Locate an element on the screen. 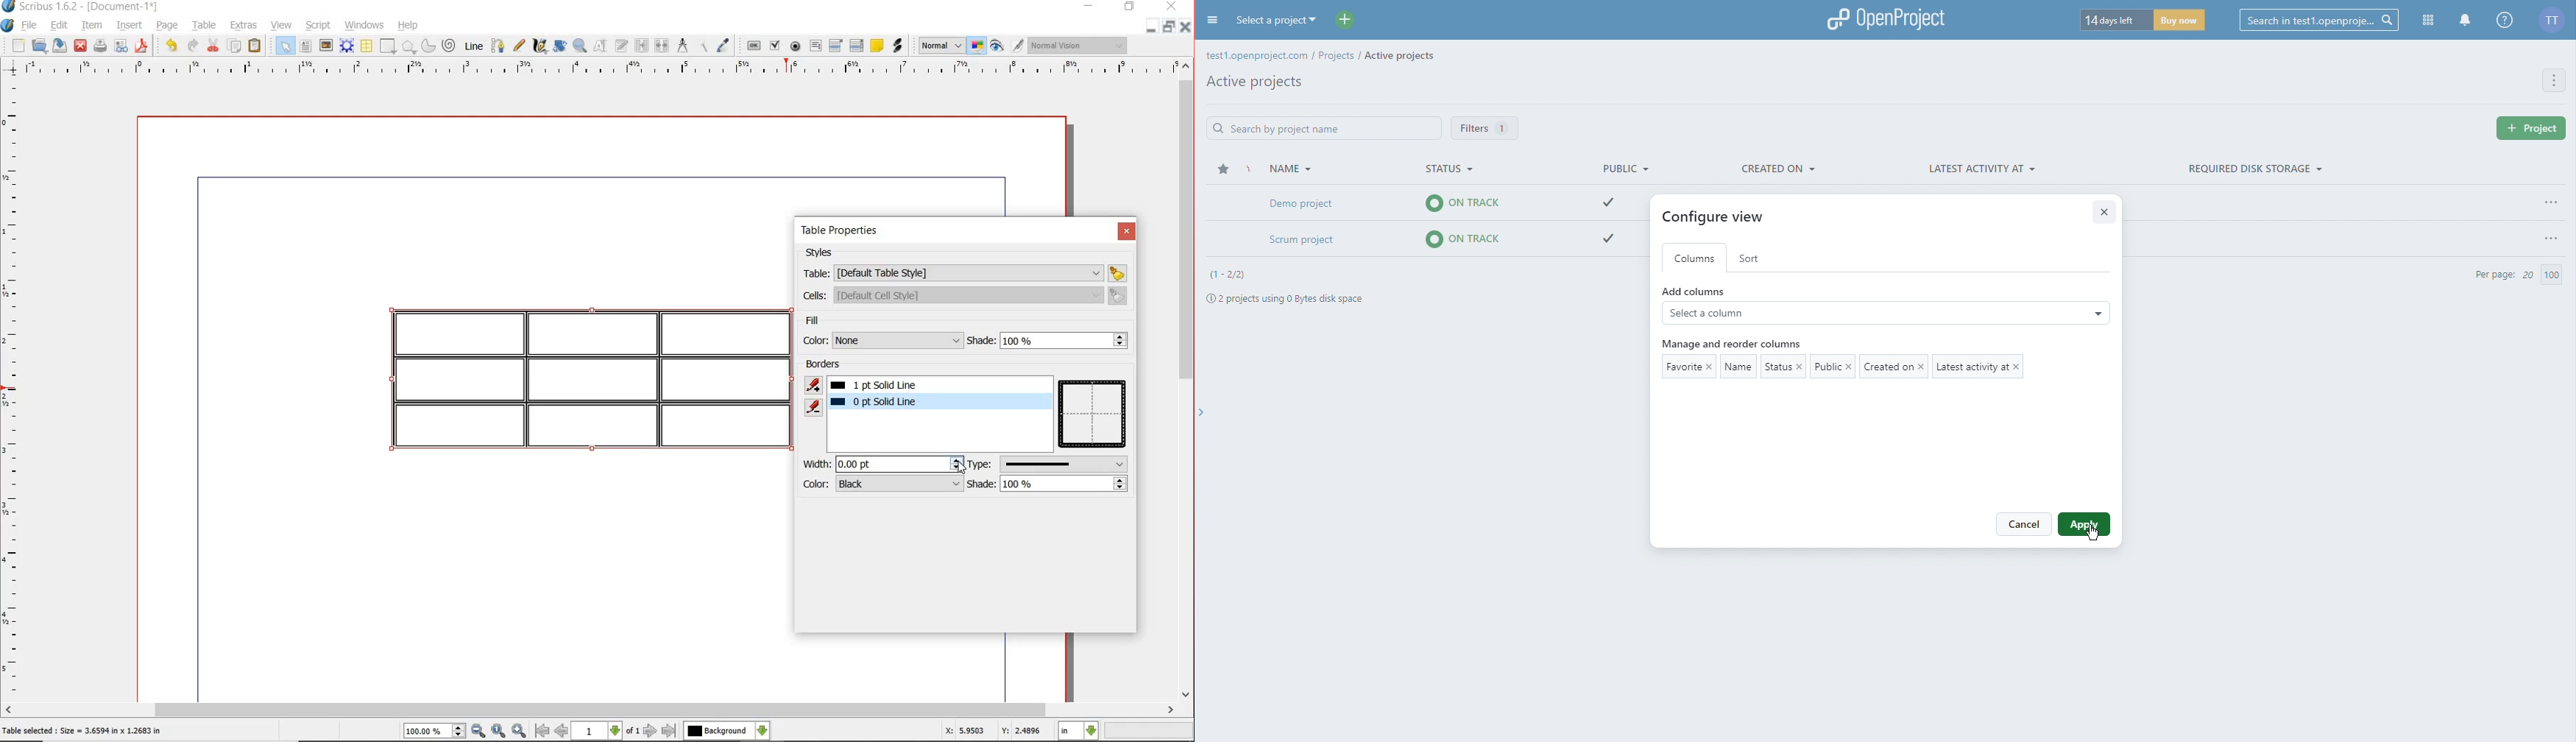  select the current layer is located at coordinates (728, 729).